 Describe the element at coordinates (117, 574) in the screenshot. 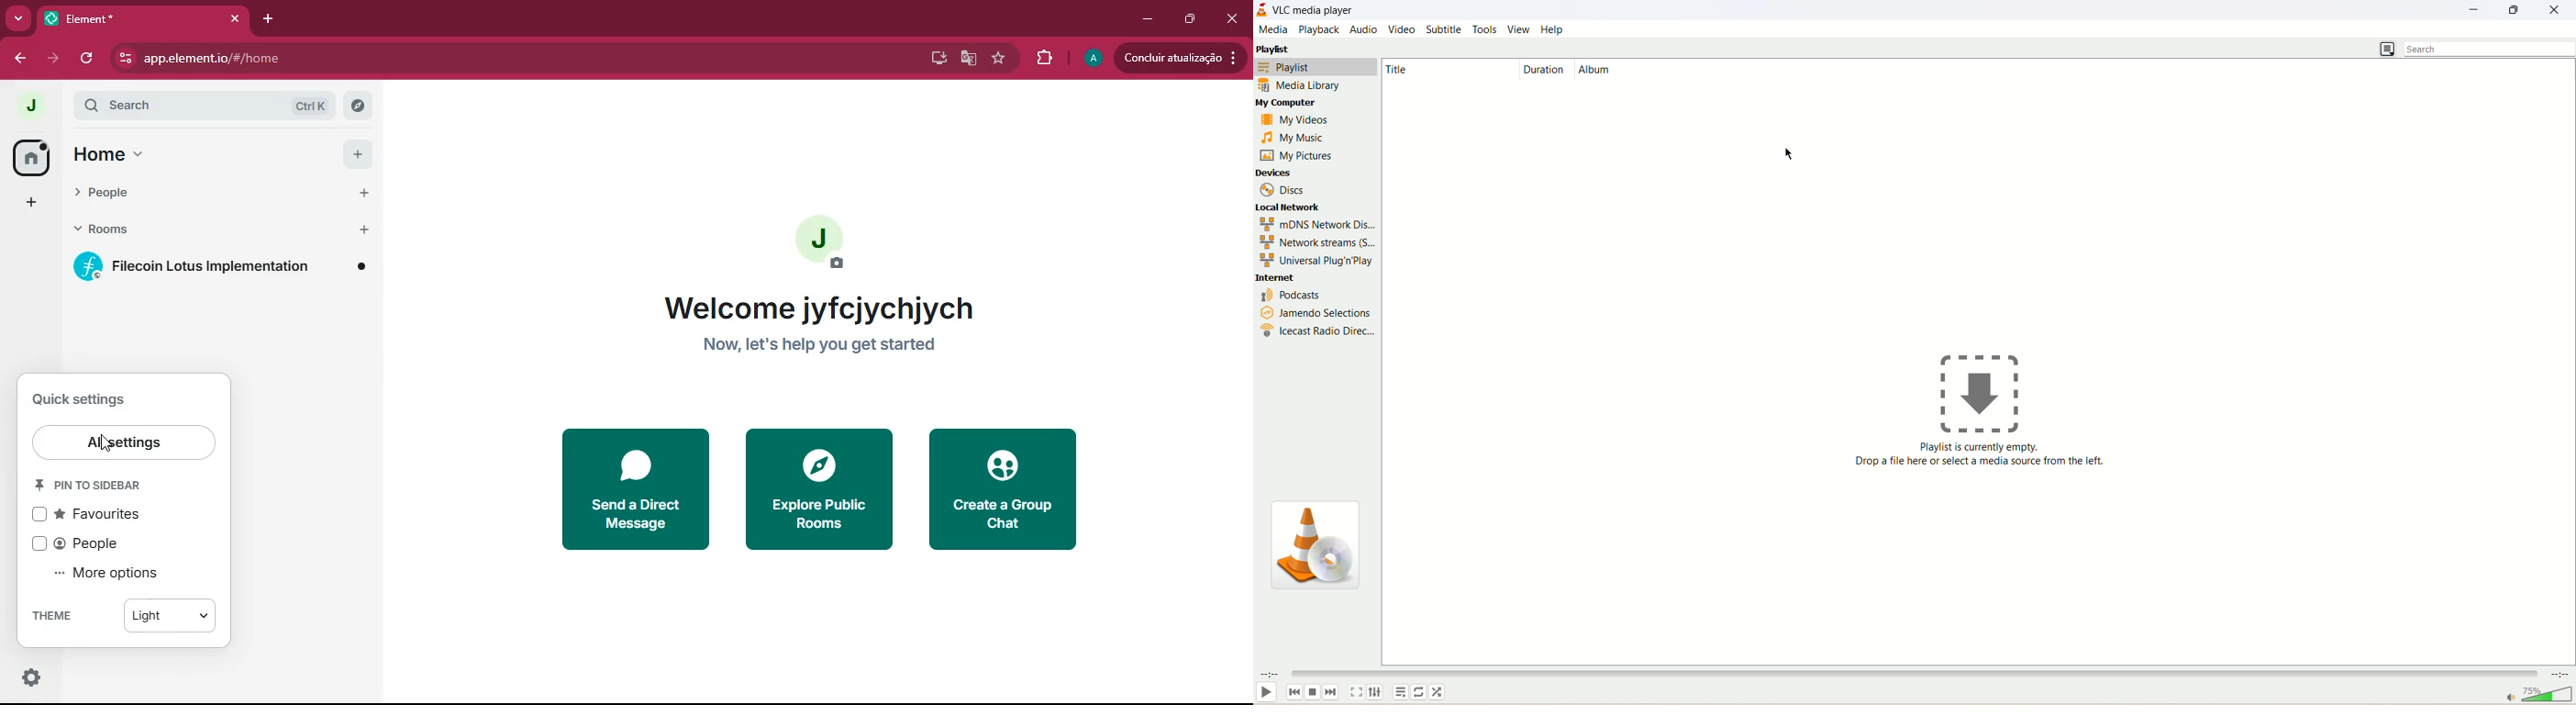

I see `more options` at that location.